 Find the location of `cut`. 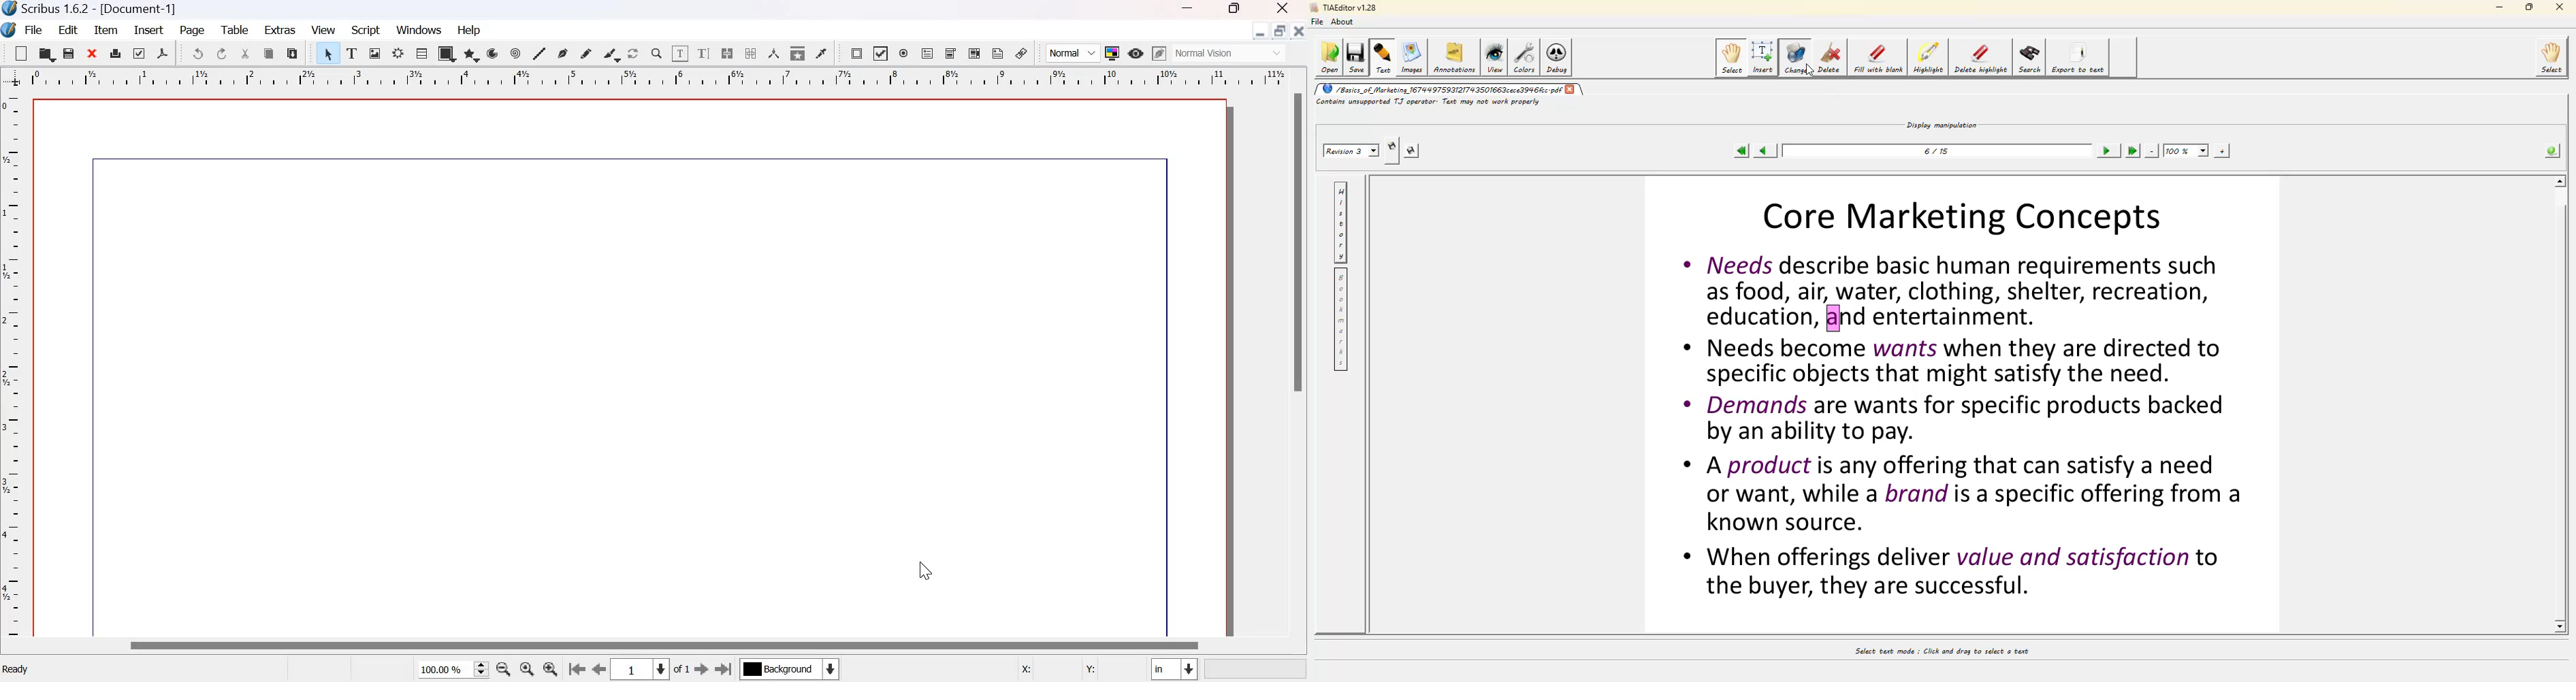

cut is located at coordinates (246, 54).